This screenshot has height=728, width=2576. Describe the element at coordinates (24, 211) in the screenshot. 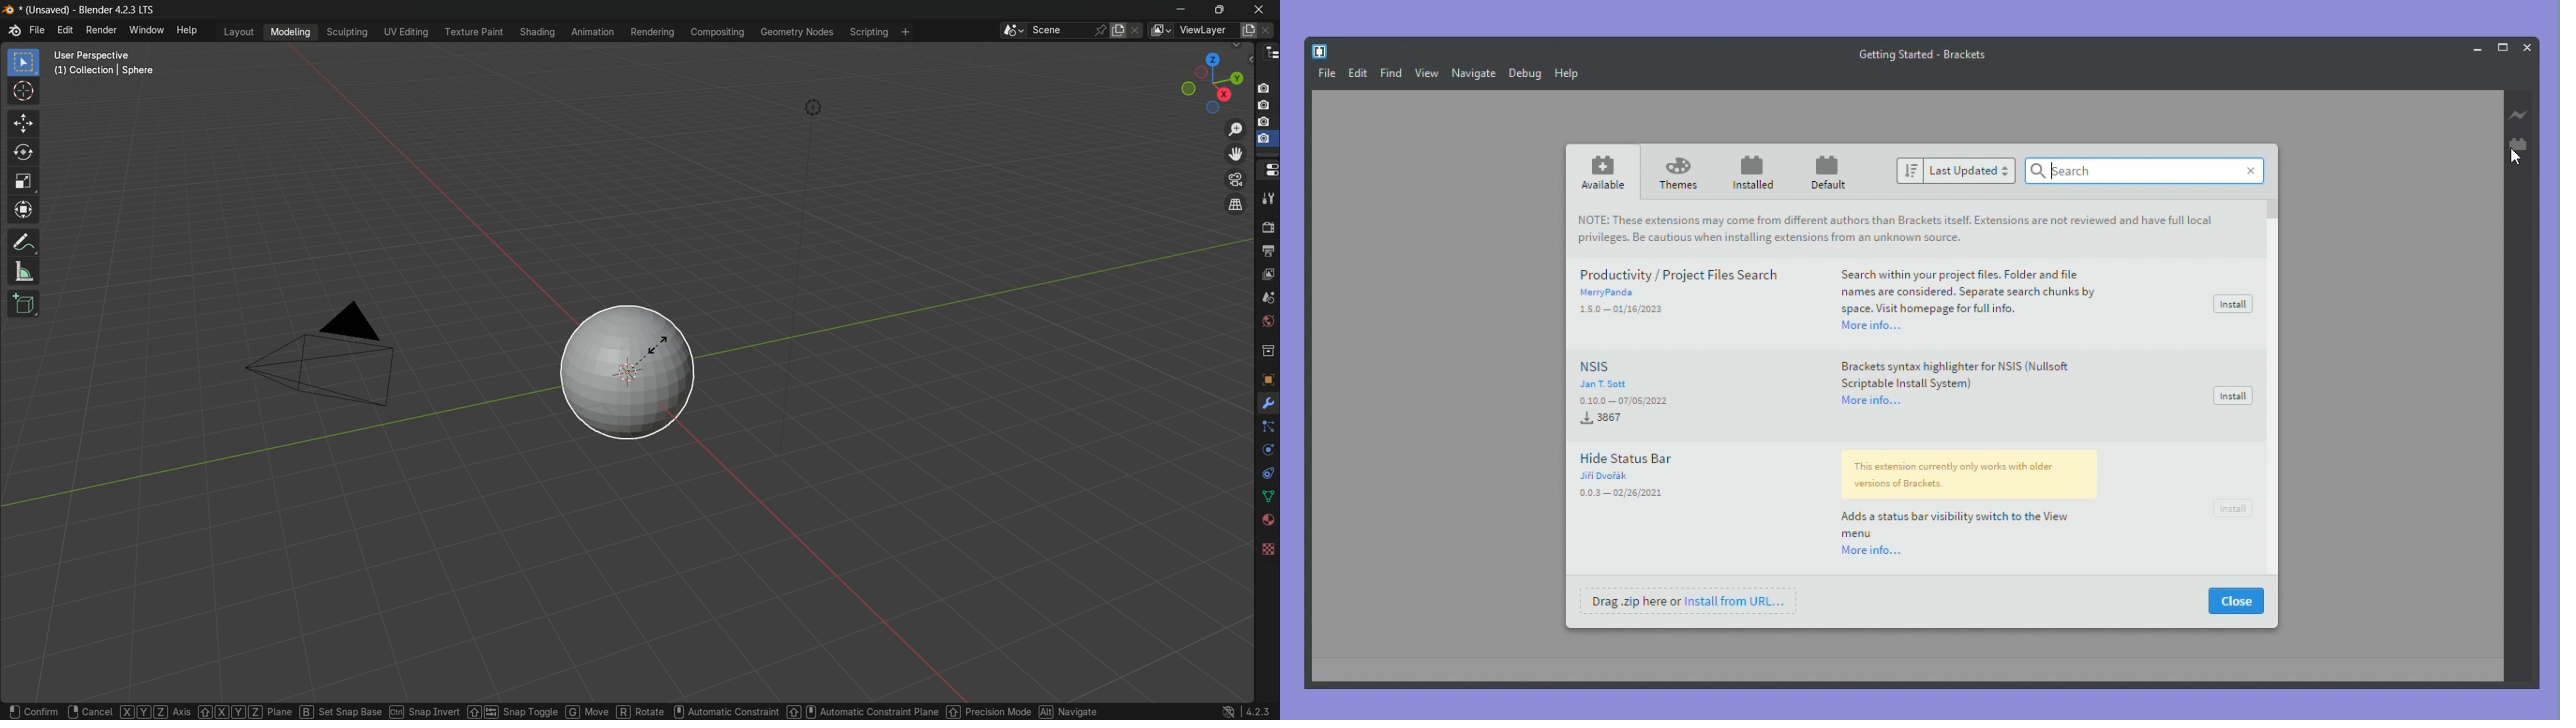

I see `transform` at that location.